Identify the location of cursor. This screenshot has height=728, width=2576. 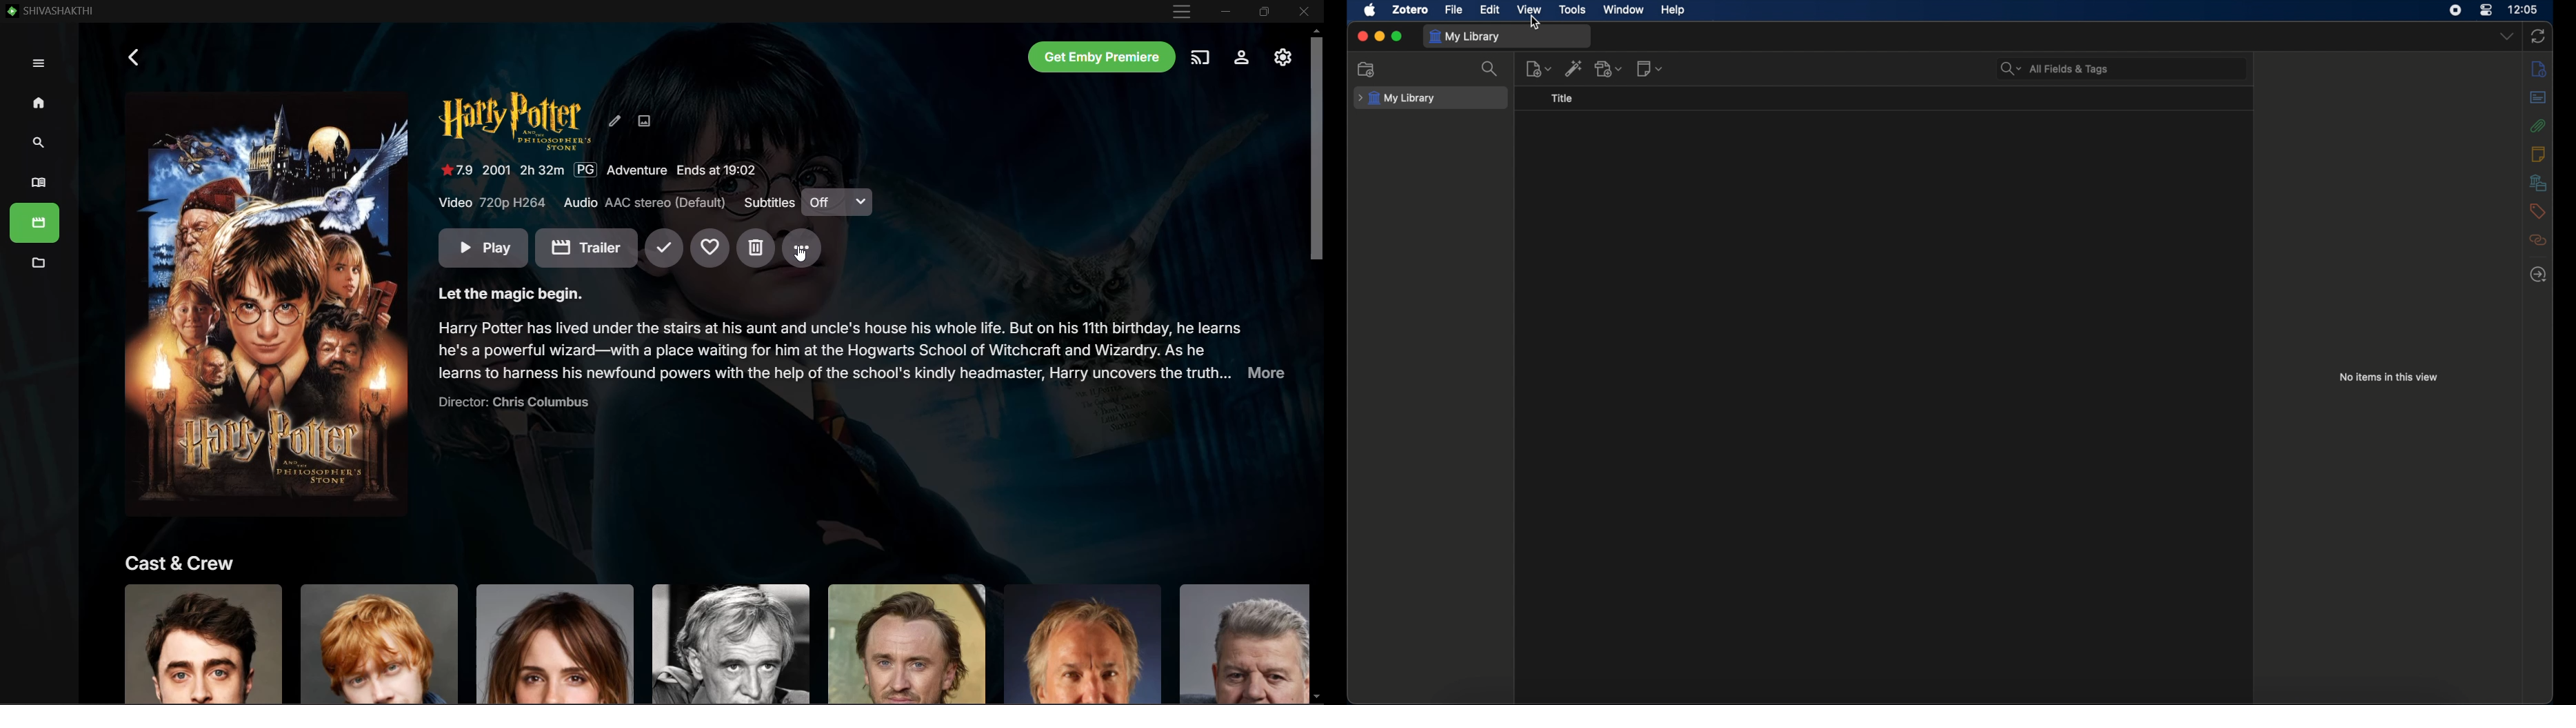
(1535, 22).